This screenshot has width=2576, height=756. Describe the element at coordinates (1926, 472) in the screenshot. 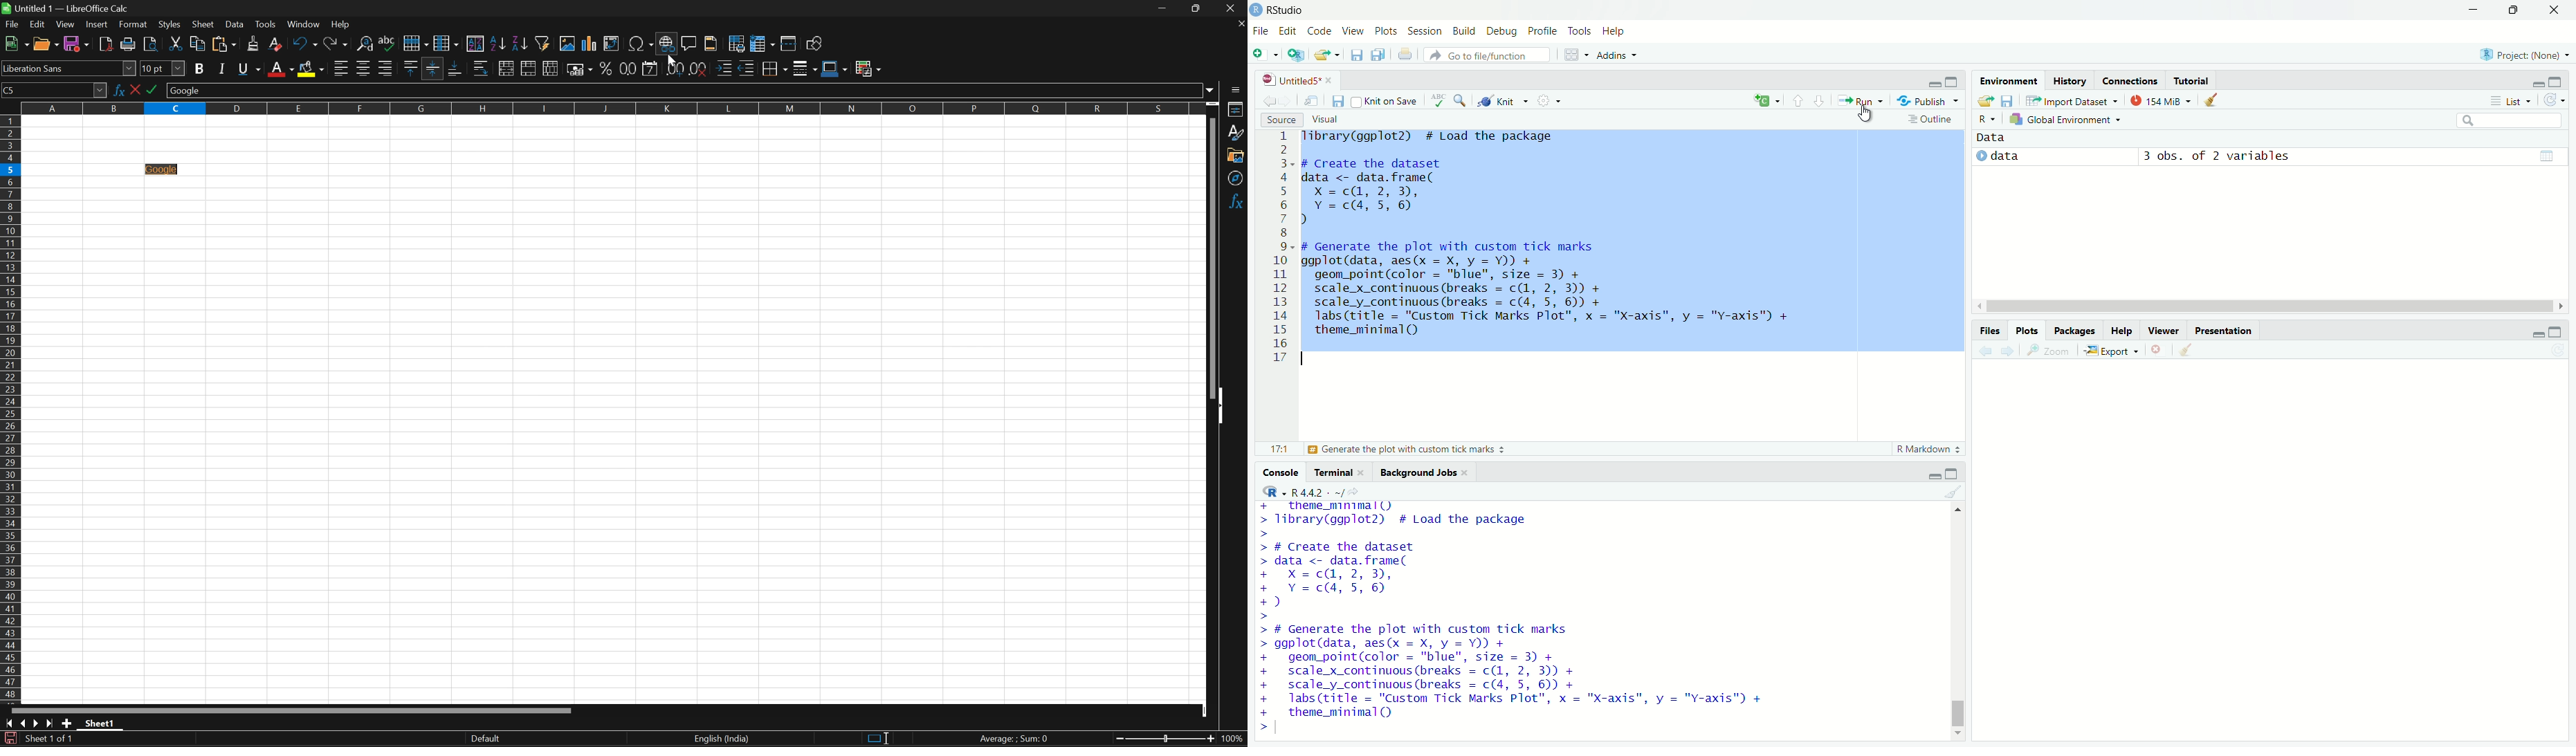

I see `minimize` at that location.